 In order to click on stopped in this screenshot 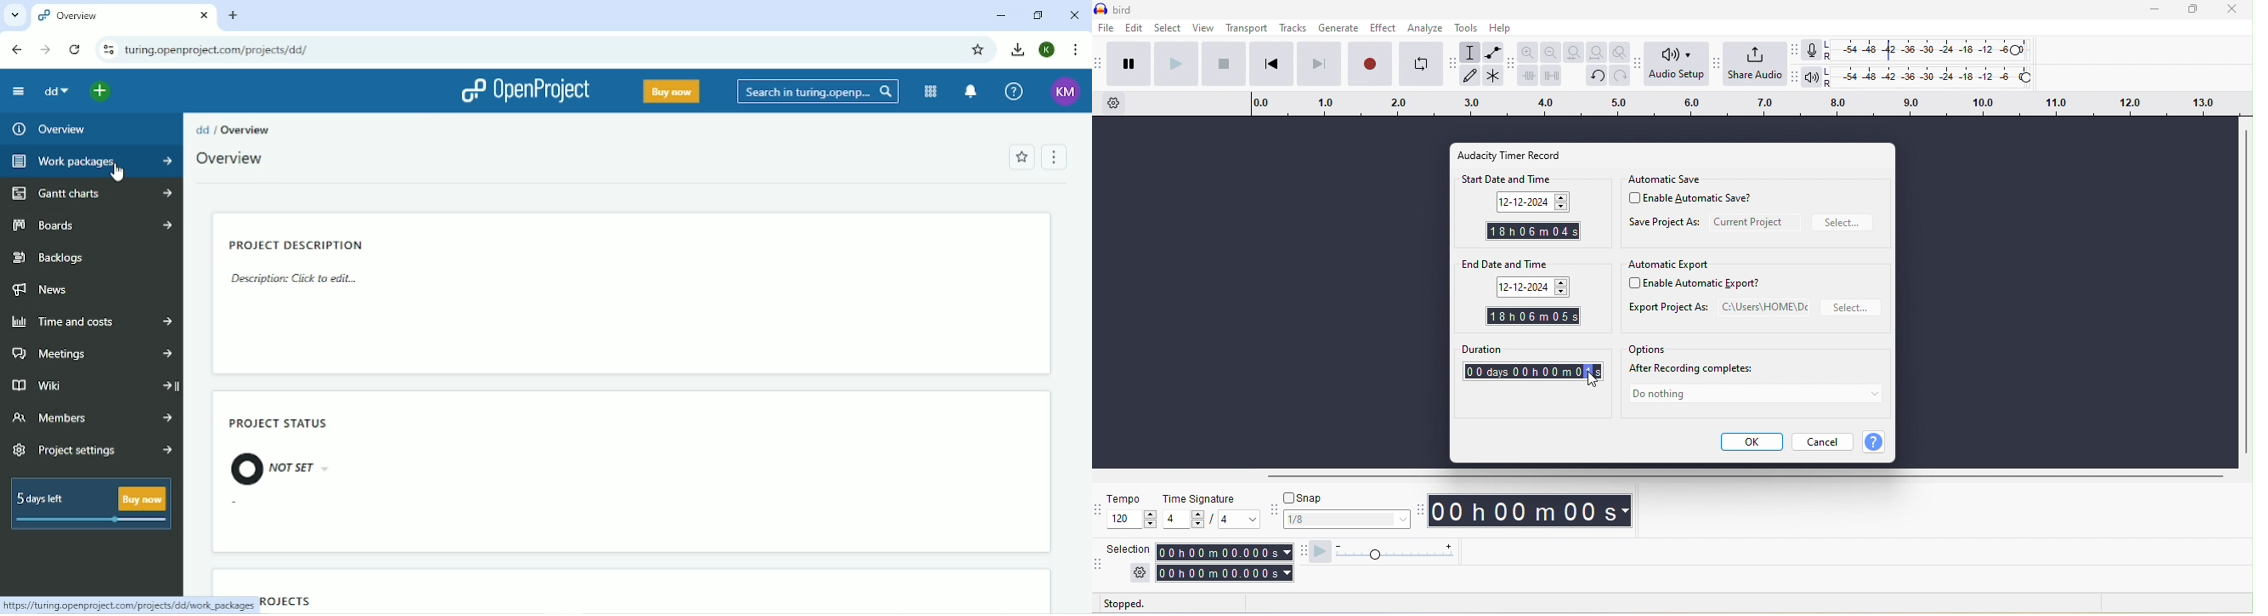, I will do `click(1135, 604)`.